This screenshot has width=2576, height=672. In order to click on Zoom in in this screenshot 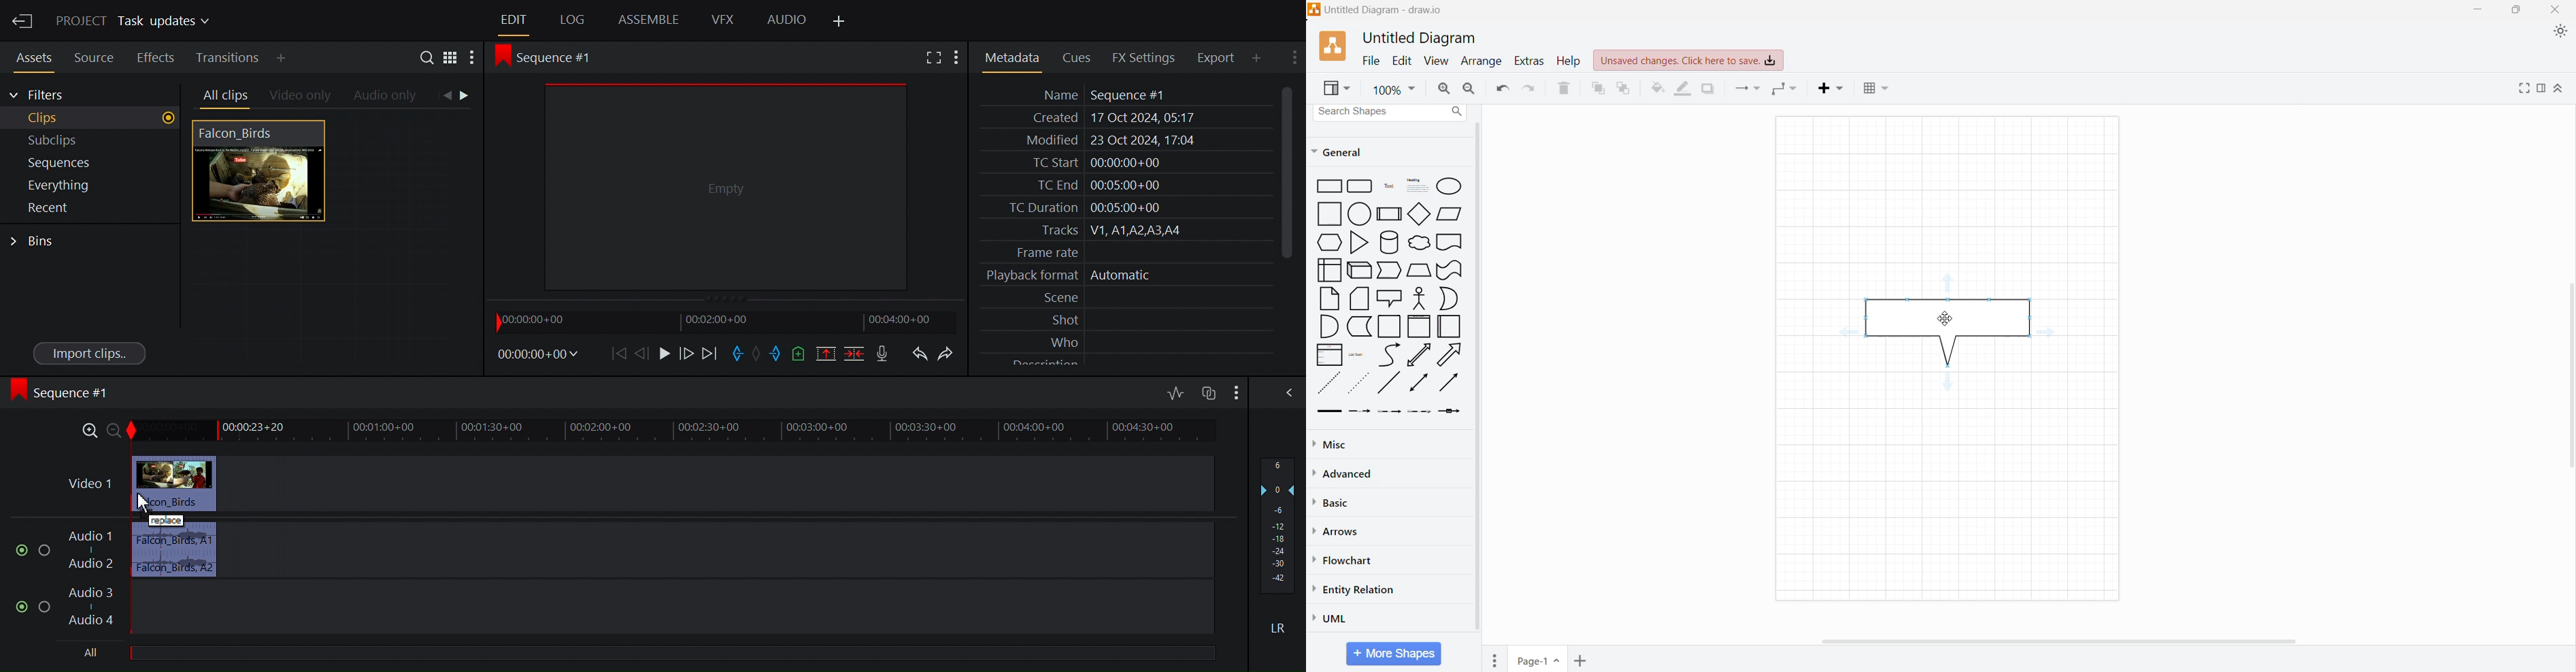, I will do `click(1445, 89)`.